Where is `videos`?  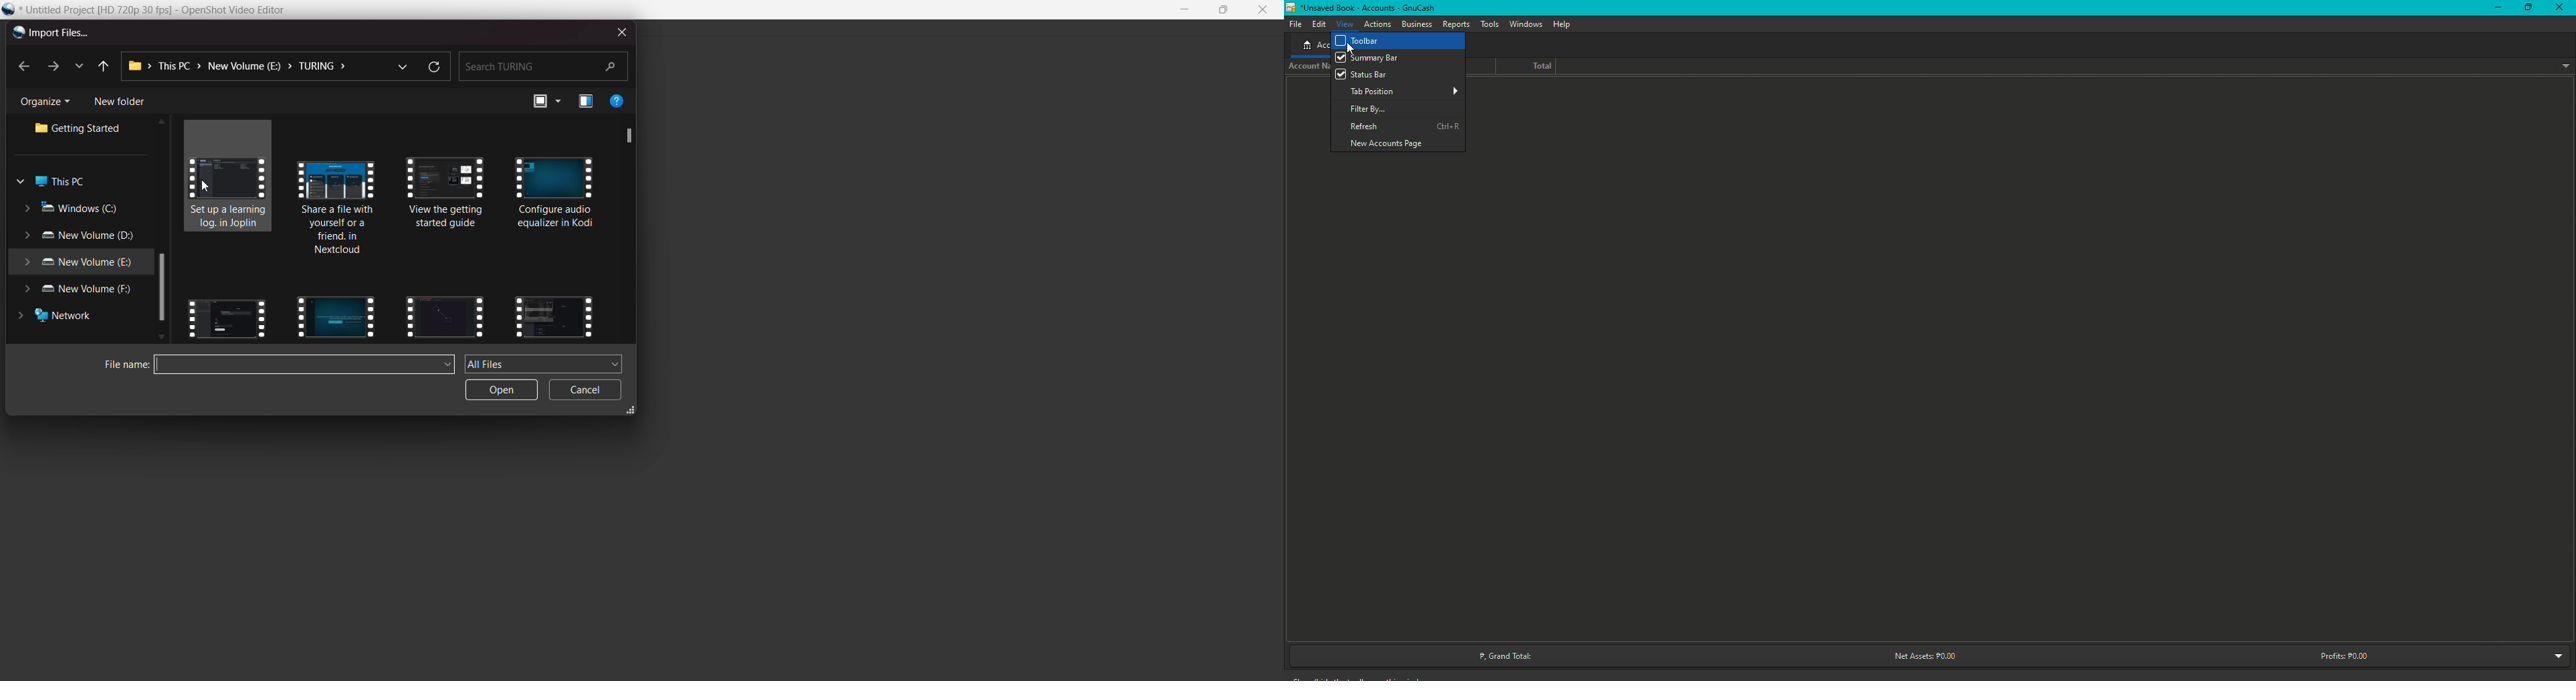
videos is located at coordinates (450, 203).